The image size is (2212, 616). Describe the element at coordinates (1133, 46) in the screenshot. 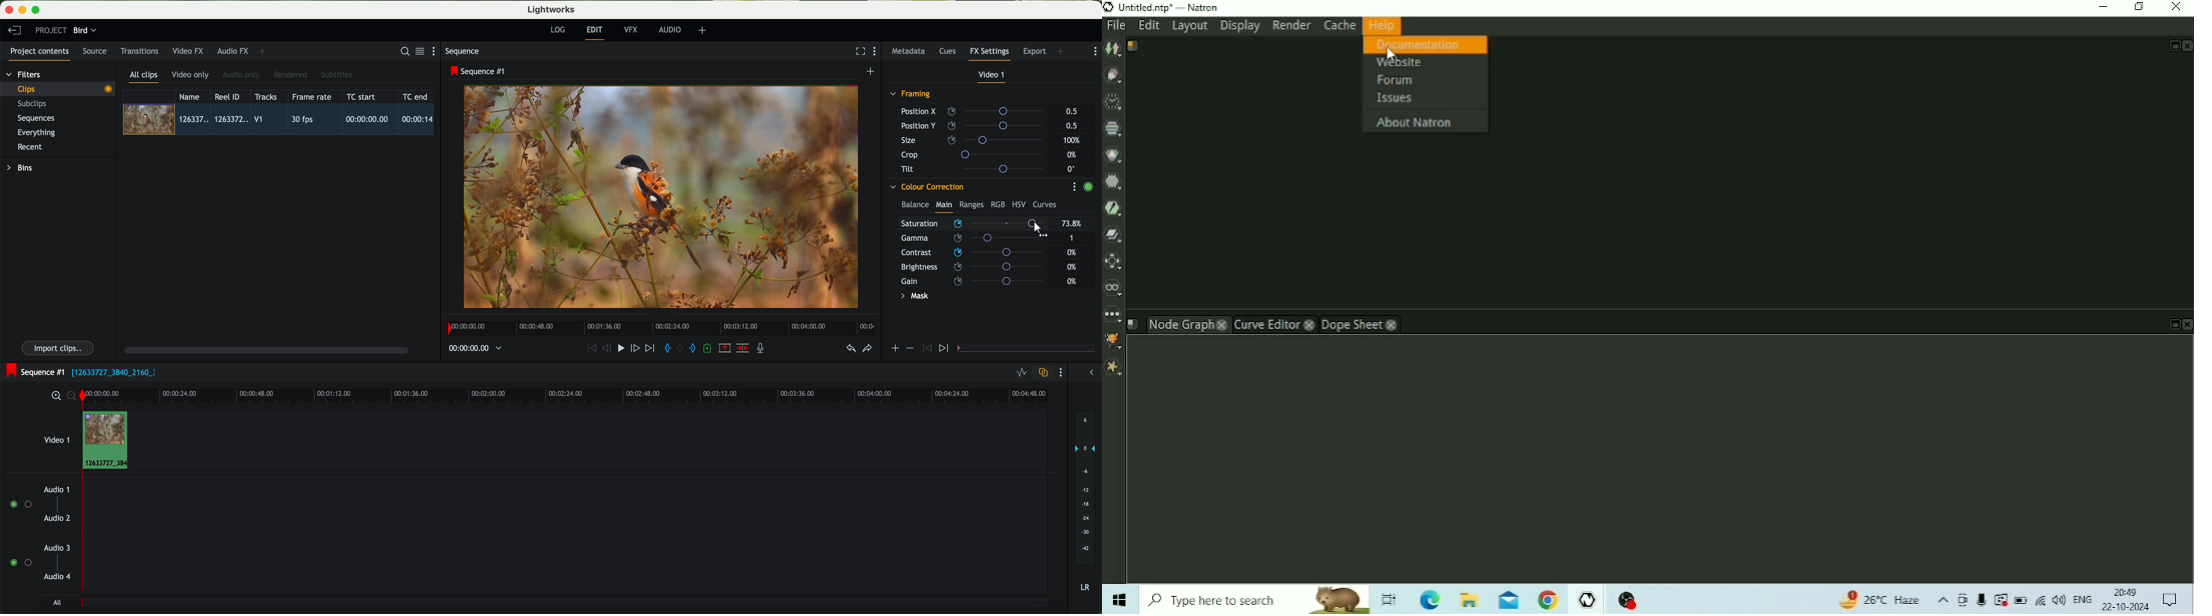

I see `Script name` at that location.